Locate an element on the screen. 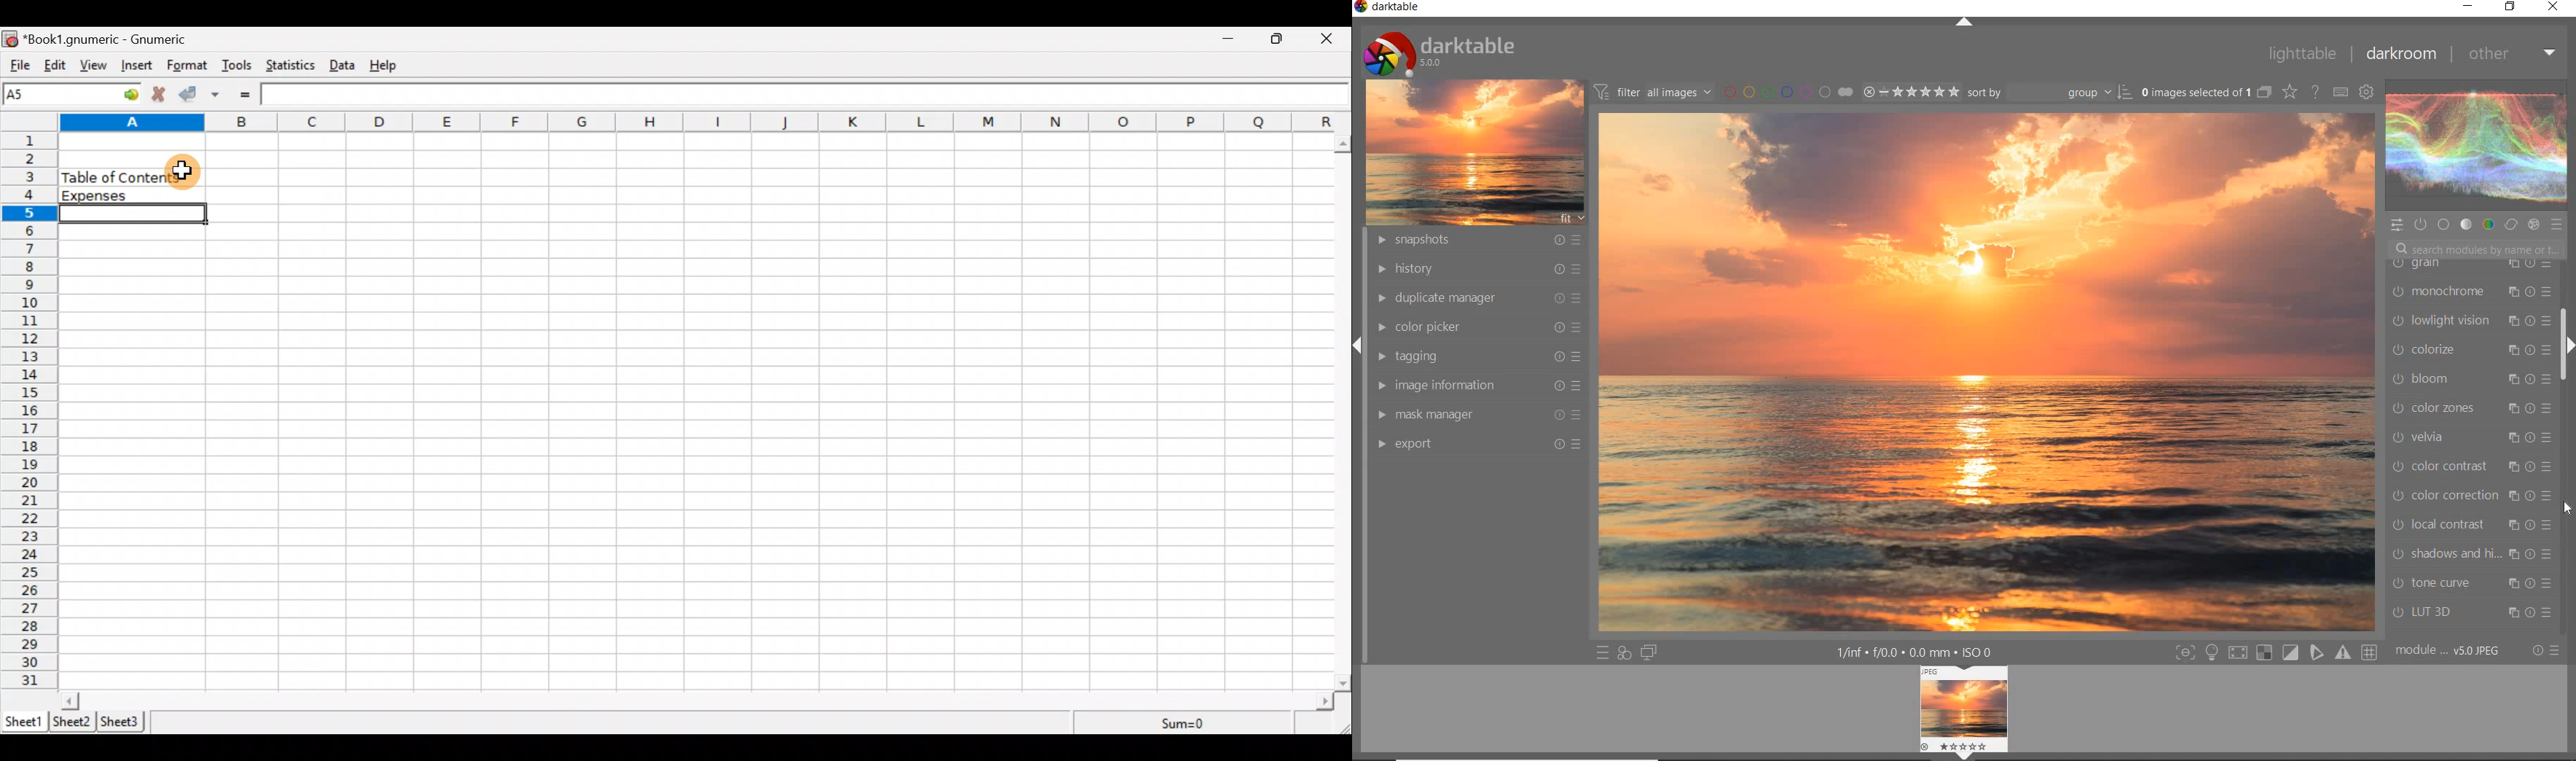  Cancel change is located at coordinates (161, 96).